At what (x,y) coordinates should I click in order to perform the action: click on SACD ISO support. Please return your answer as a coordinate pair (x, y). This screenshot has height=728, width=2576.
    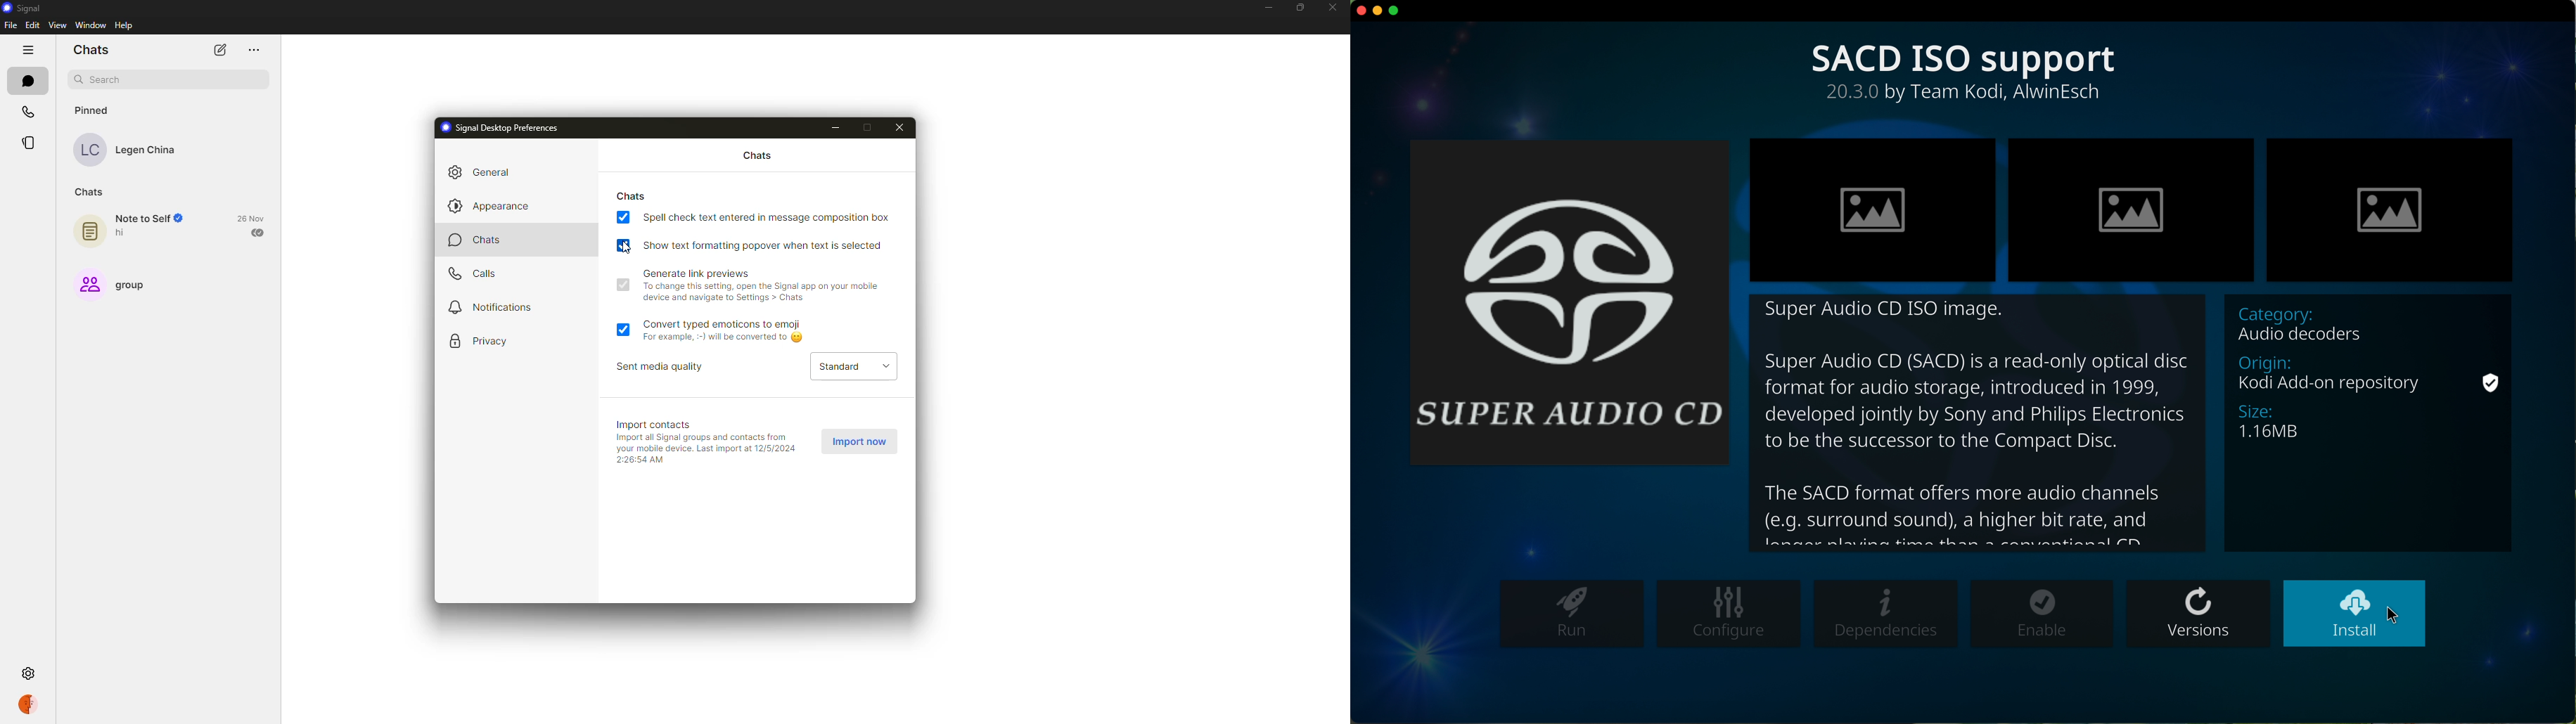
    Looking at the image, I should click on (1966, 59).